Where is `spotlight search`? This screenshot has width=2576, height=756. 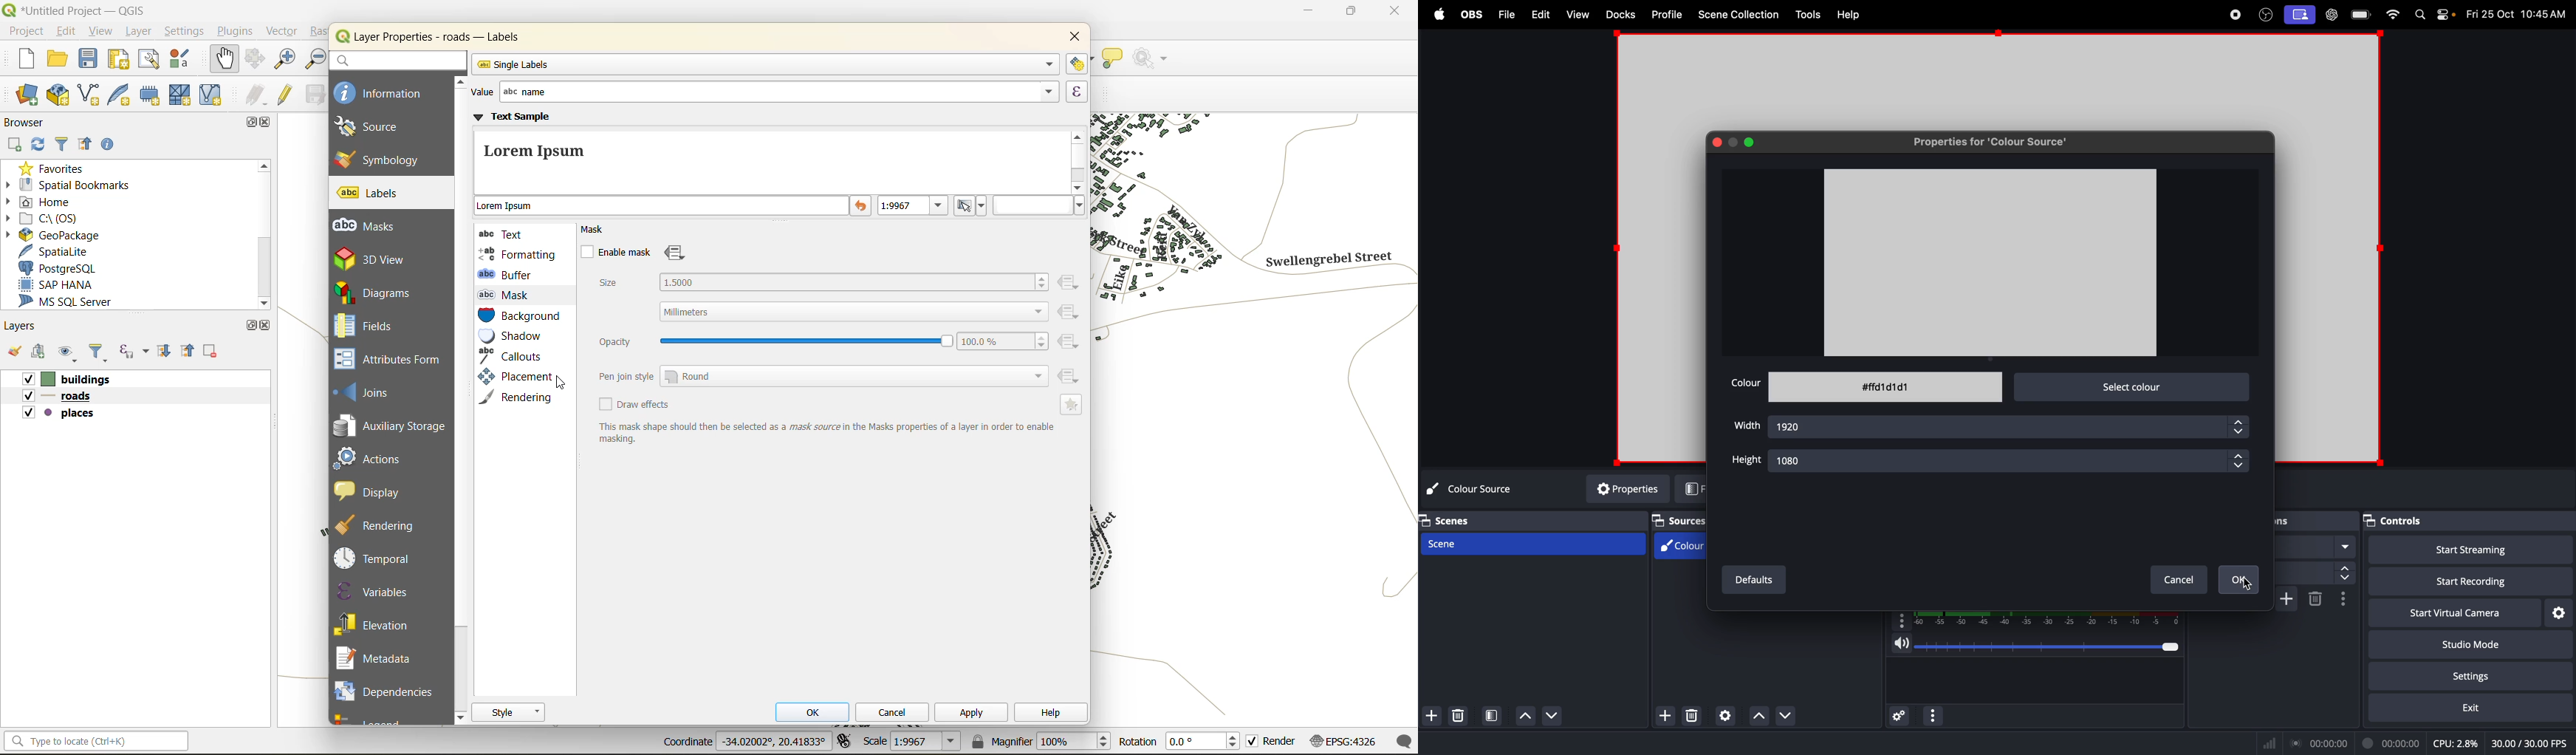
spotlight search is located at coordinates (2420, 15).